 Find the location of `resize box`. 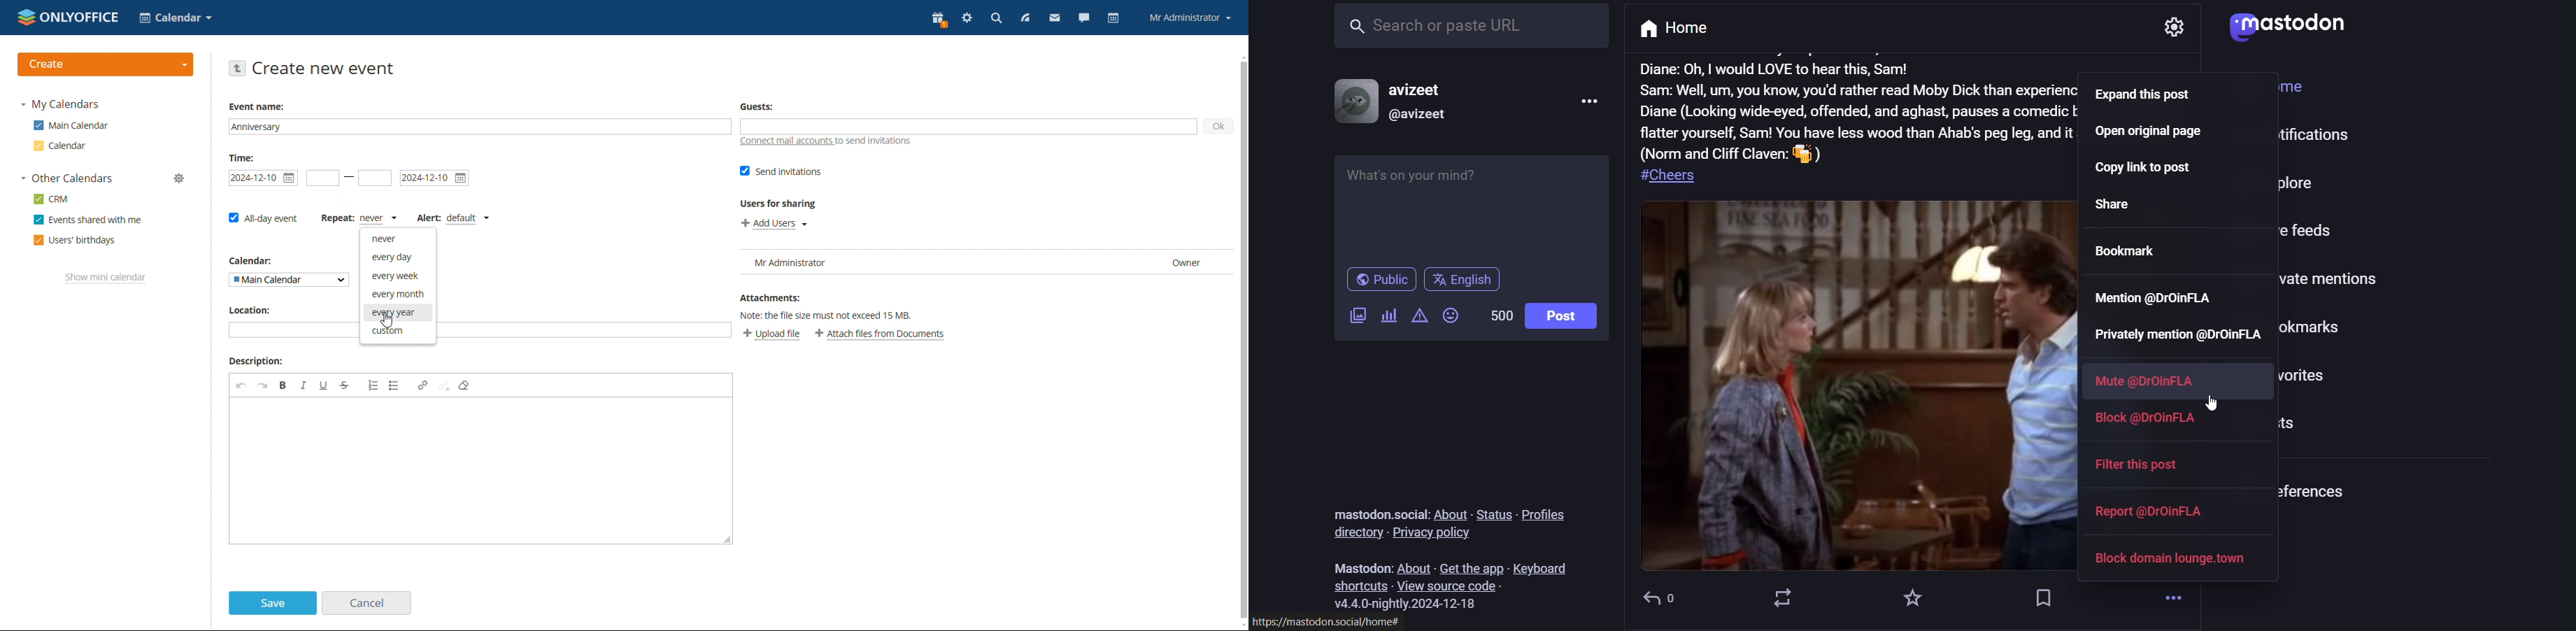

resize box is located at coordinates (727, 538).